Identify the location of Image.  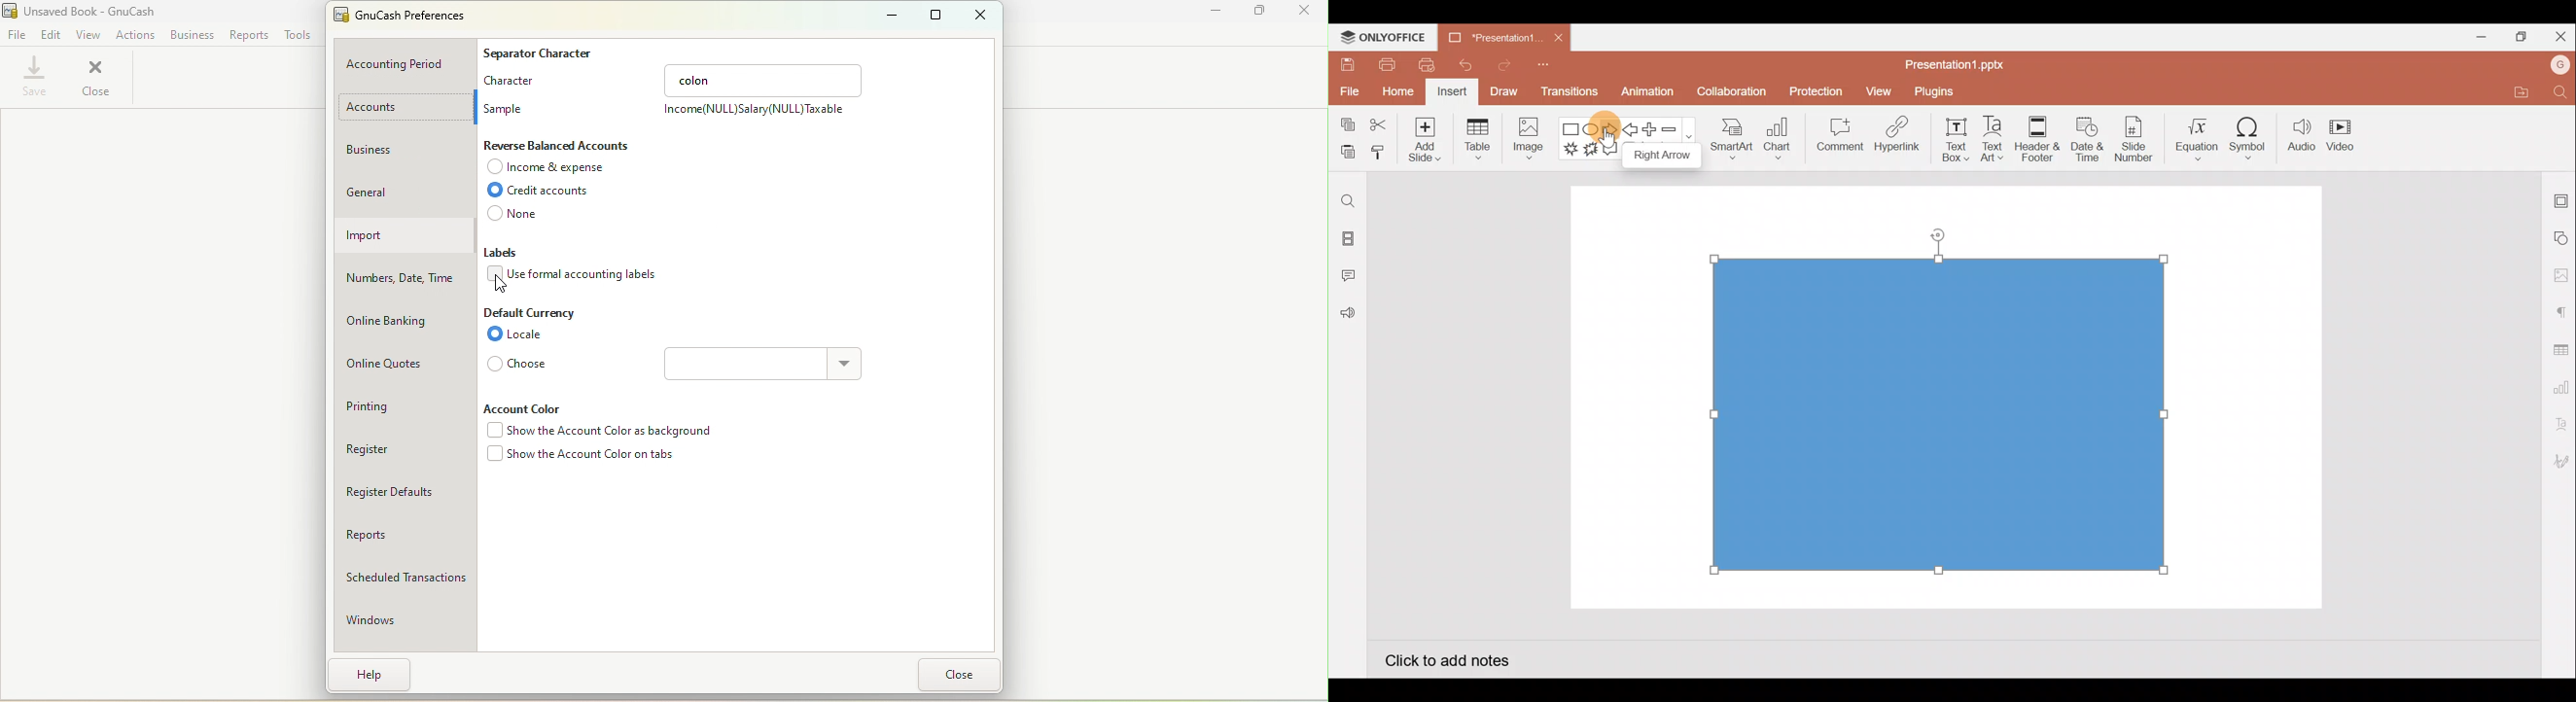
(1526, 142).